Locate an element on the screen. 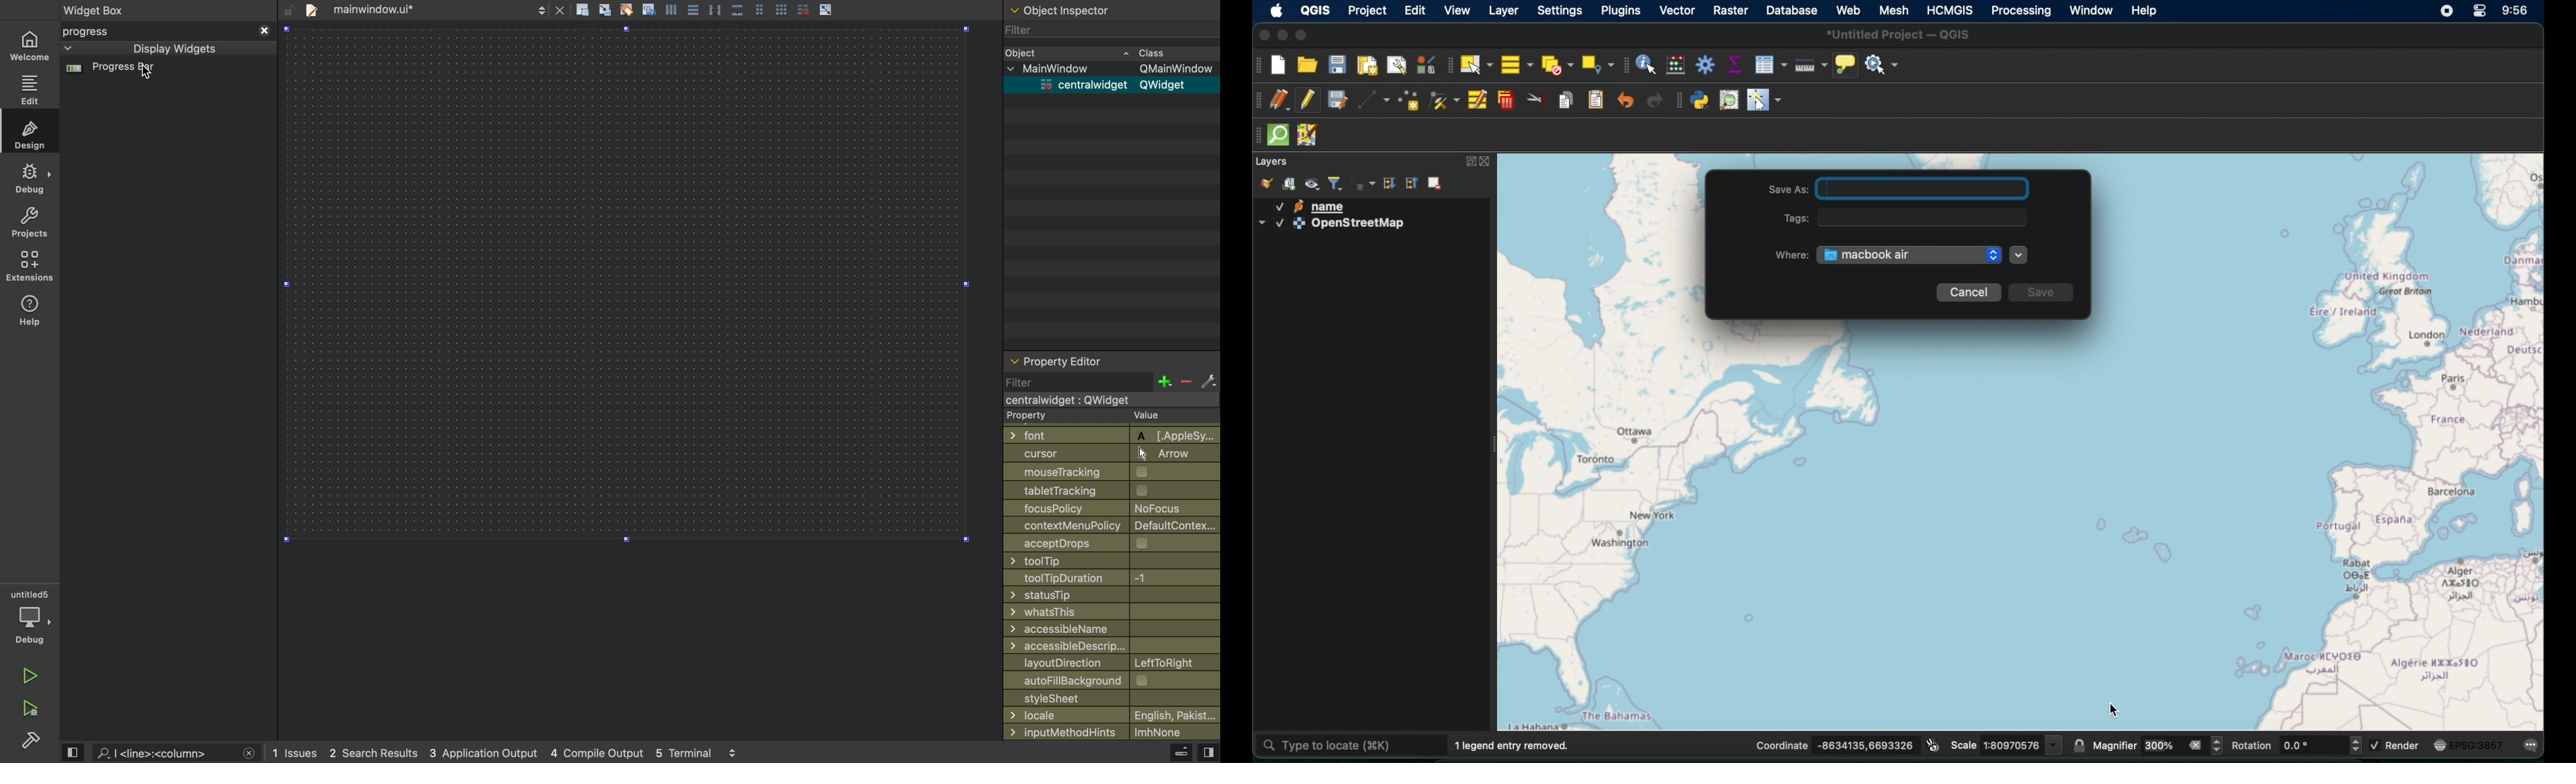 Image resolution: width=2576 pixels, height=784 pixels. open attribute table is located at coordinates (1771, 65).